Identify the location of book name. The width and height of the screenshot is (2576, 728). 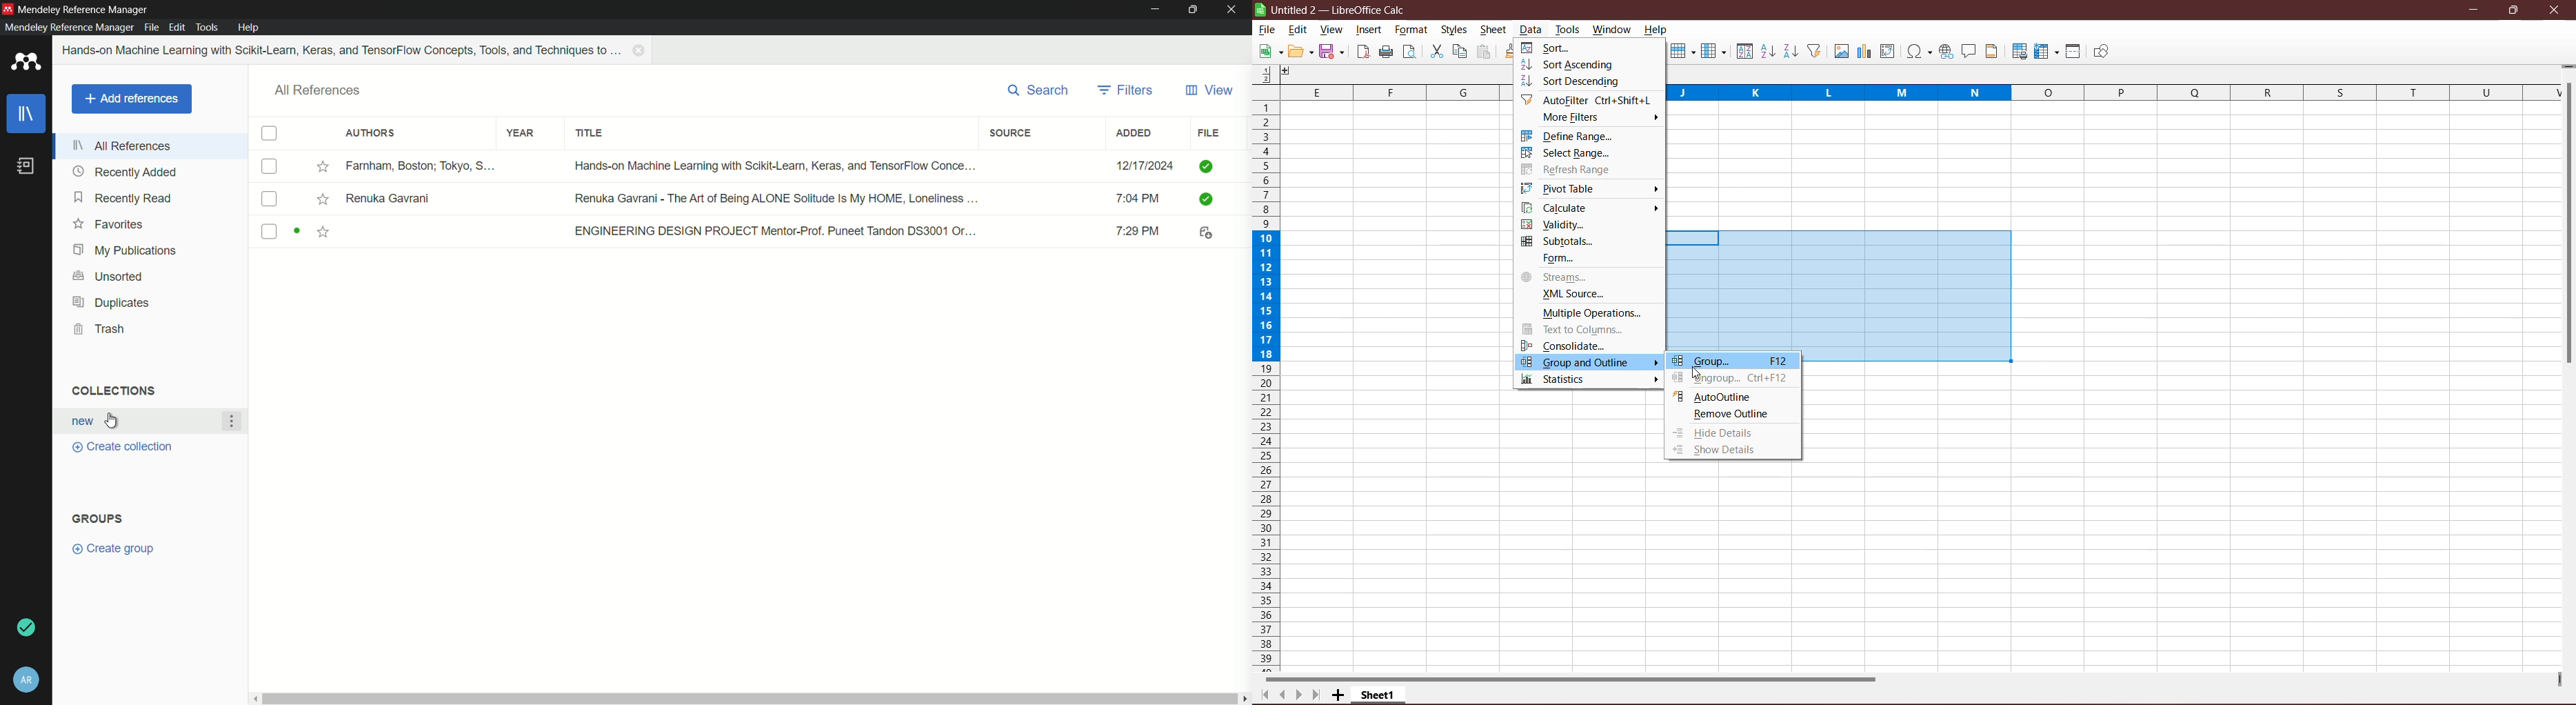
(343, 50).